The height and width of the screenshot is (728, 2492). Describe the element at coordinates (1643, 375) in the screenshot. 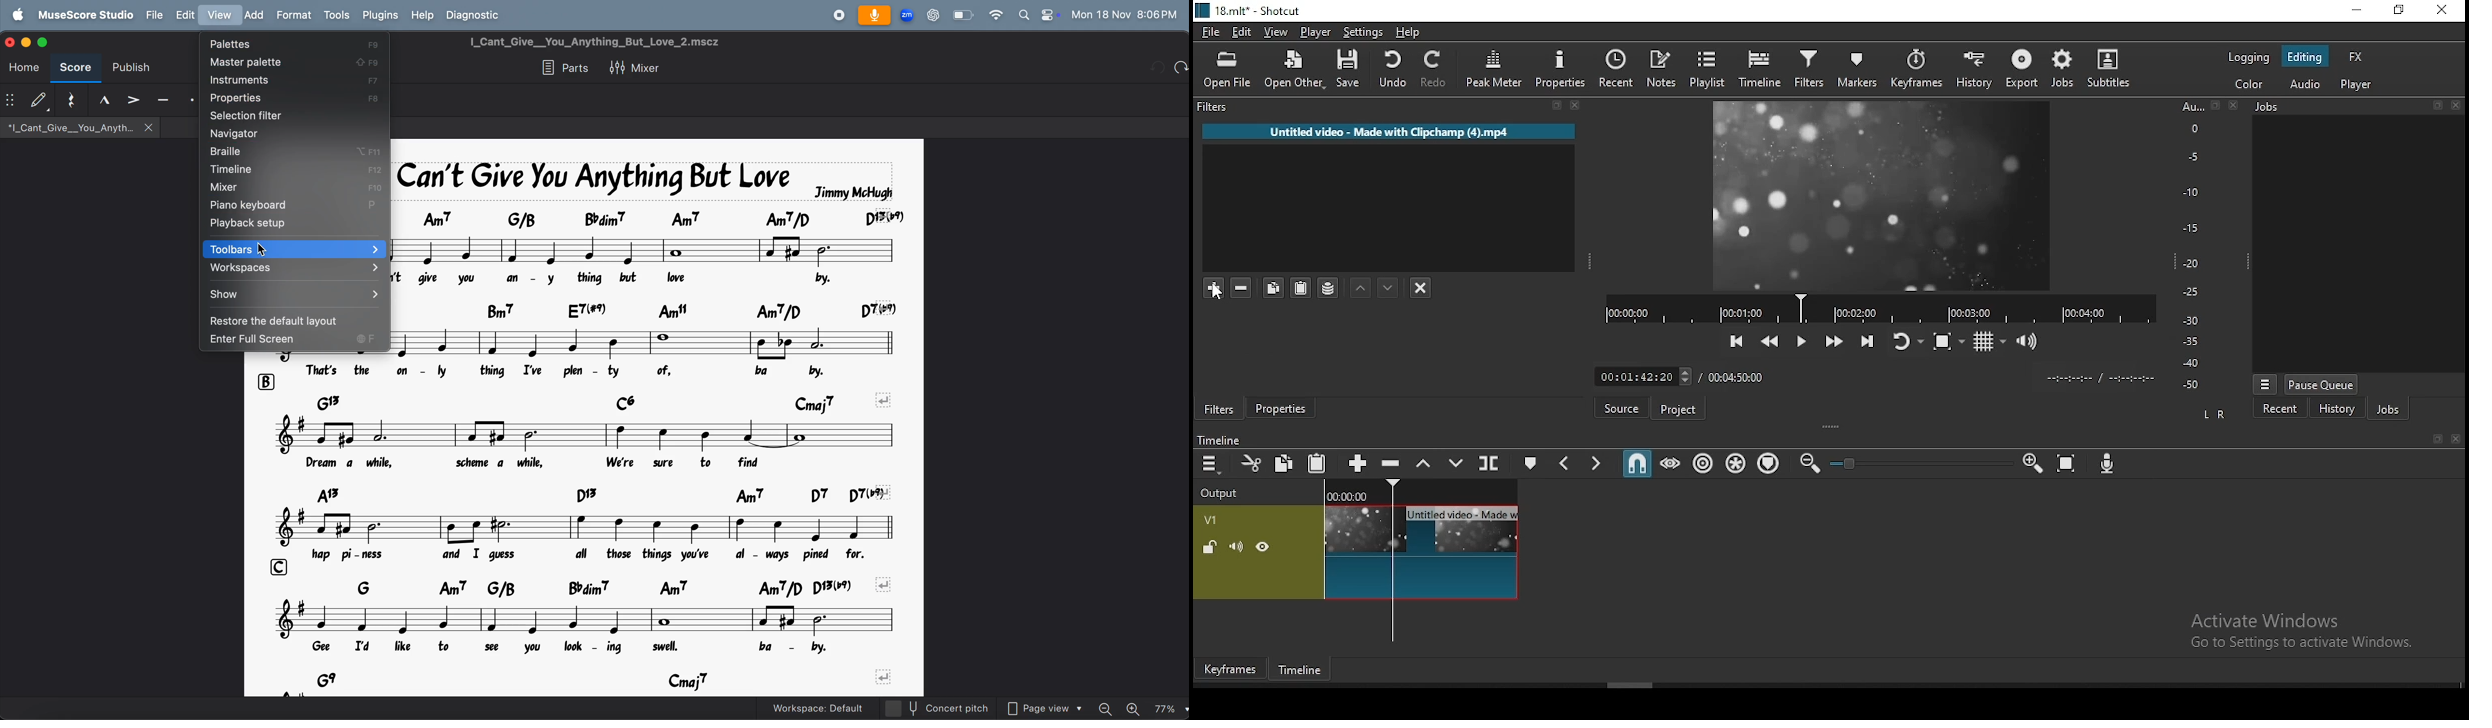

I see `Frame Time` at that location.